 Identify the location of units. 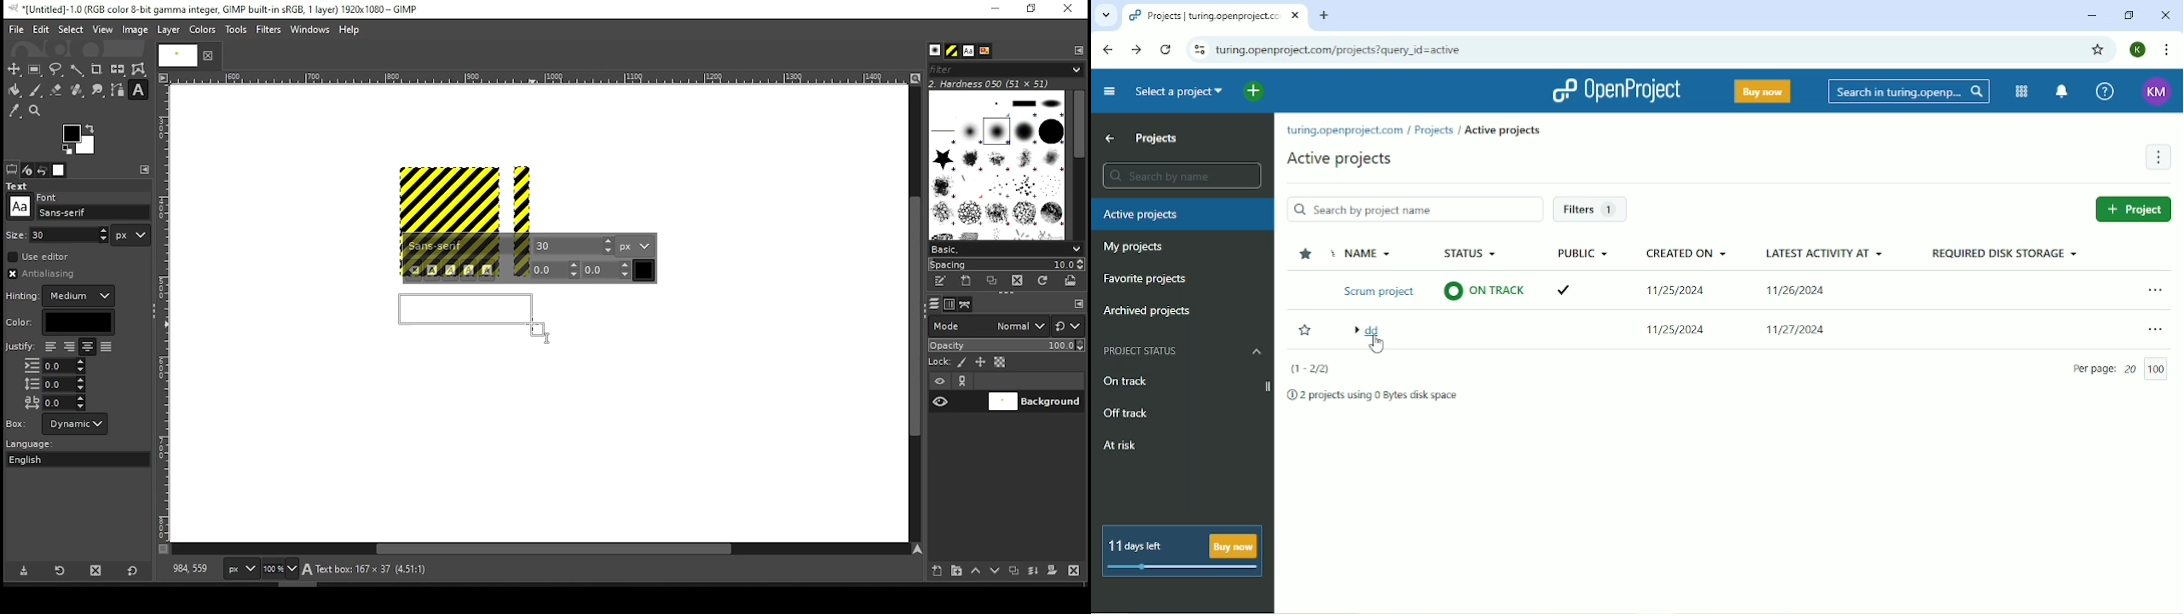
(635, 246).